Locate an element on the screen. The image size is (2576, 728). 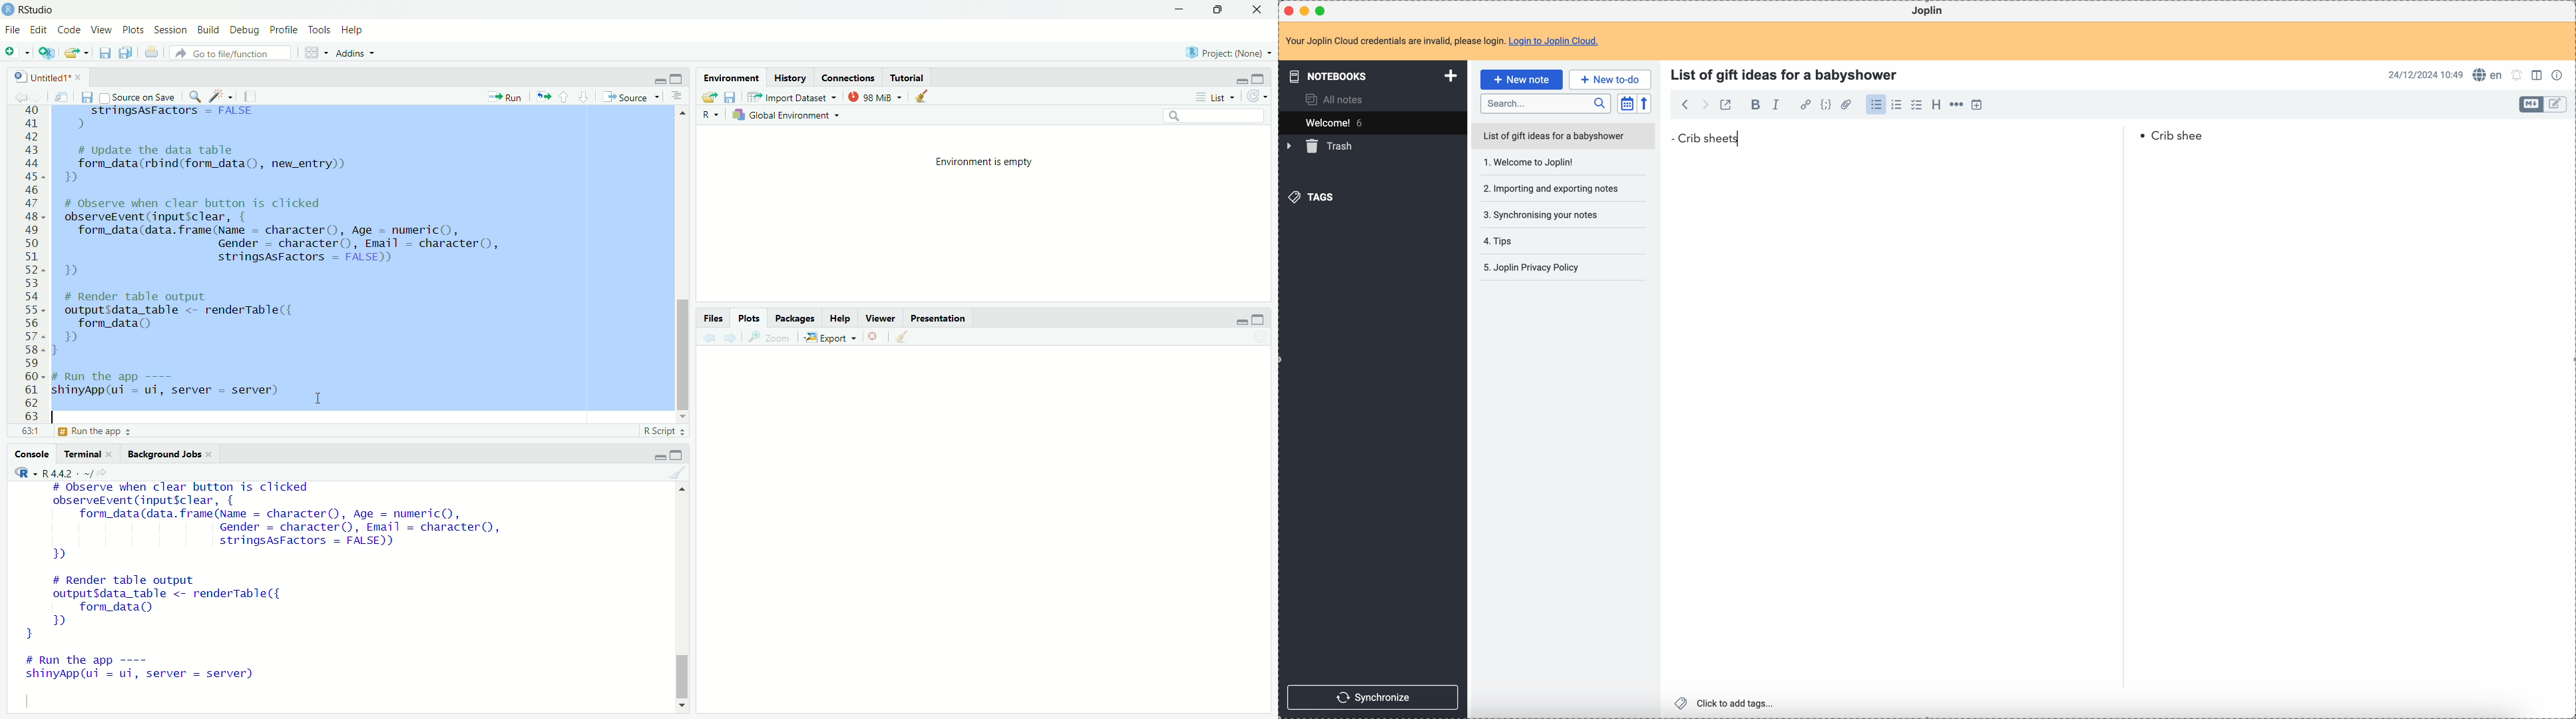
list of gift ideas for a babyshower is located at coordinates (1565, 138).